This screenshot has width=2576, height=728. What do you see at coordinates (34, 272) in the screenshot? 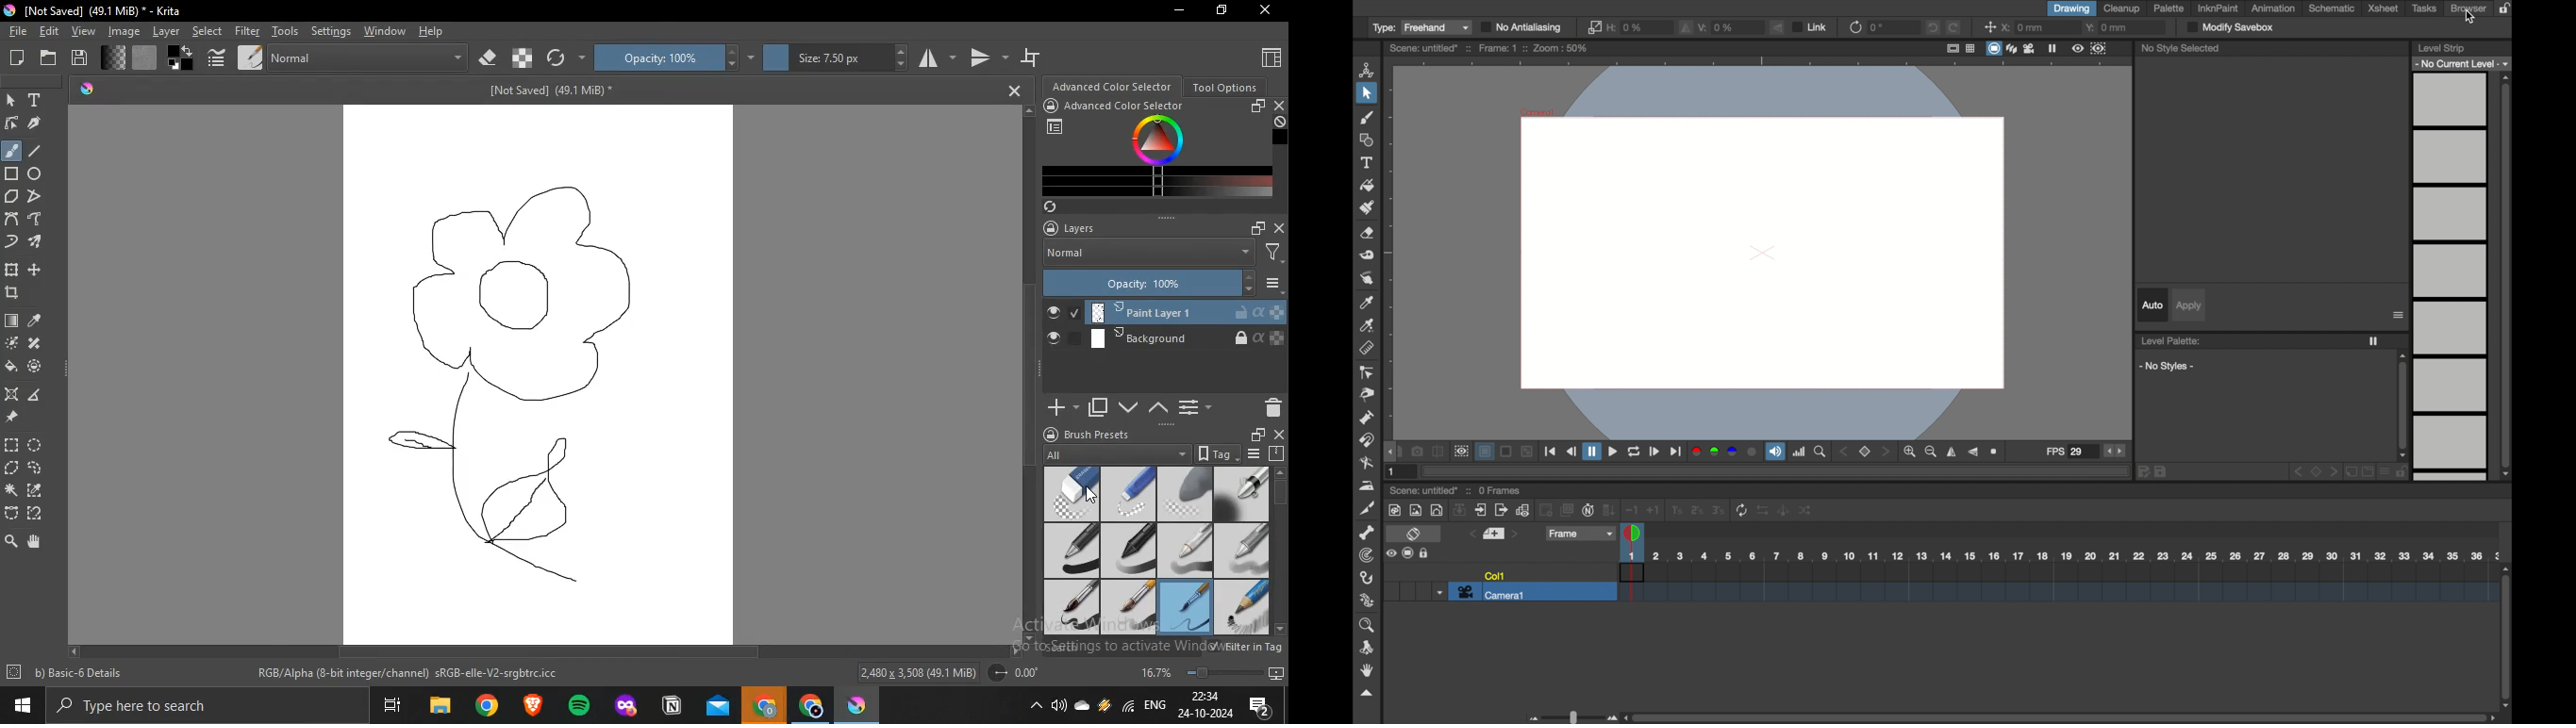
I see `move a layer` at bounding box center [34, 272].